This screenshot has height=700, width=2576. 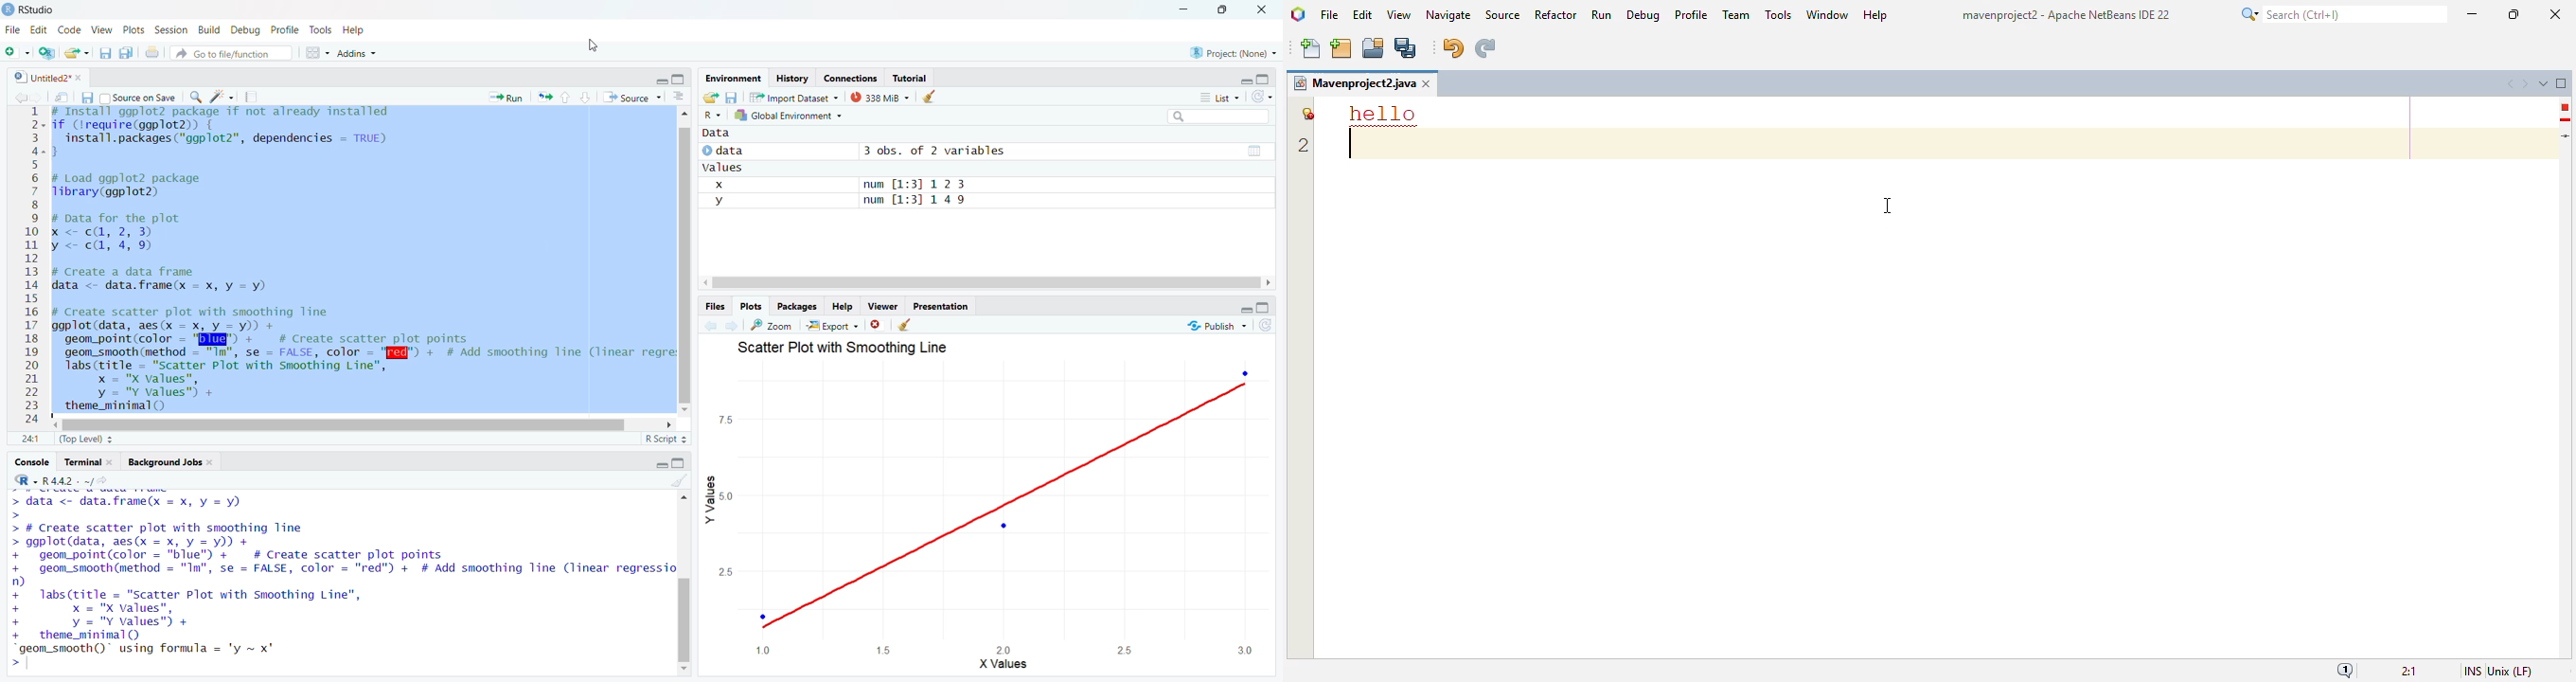 I want to click on code tools, so click(x=222, y=96).